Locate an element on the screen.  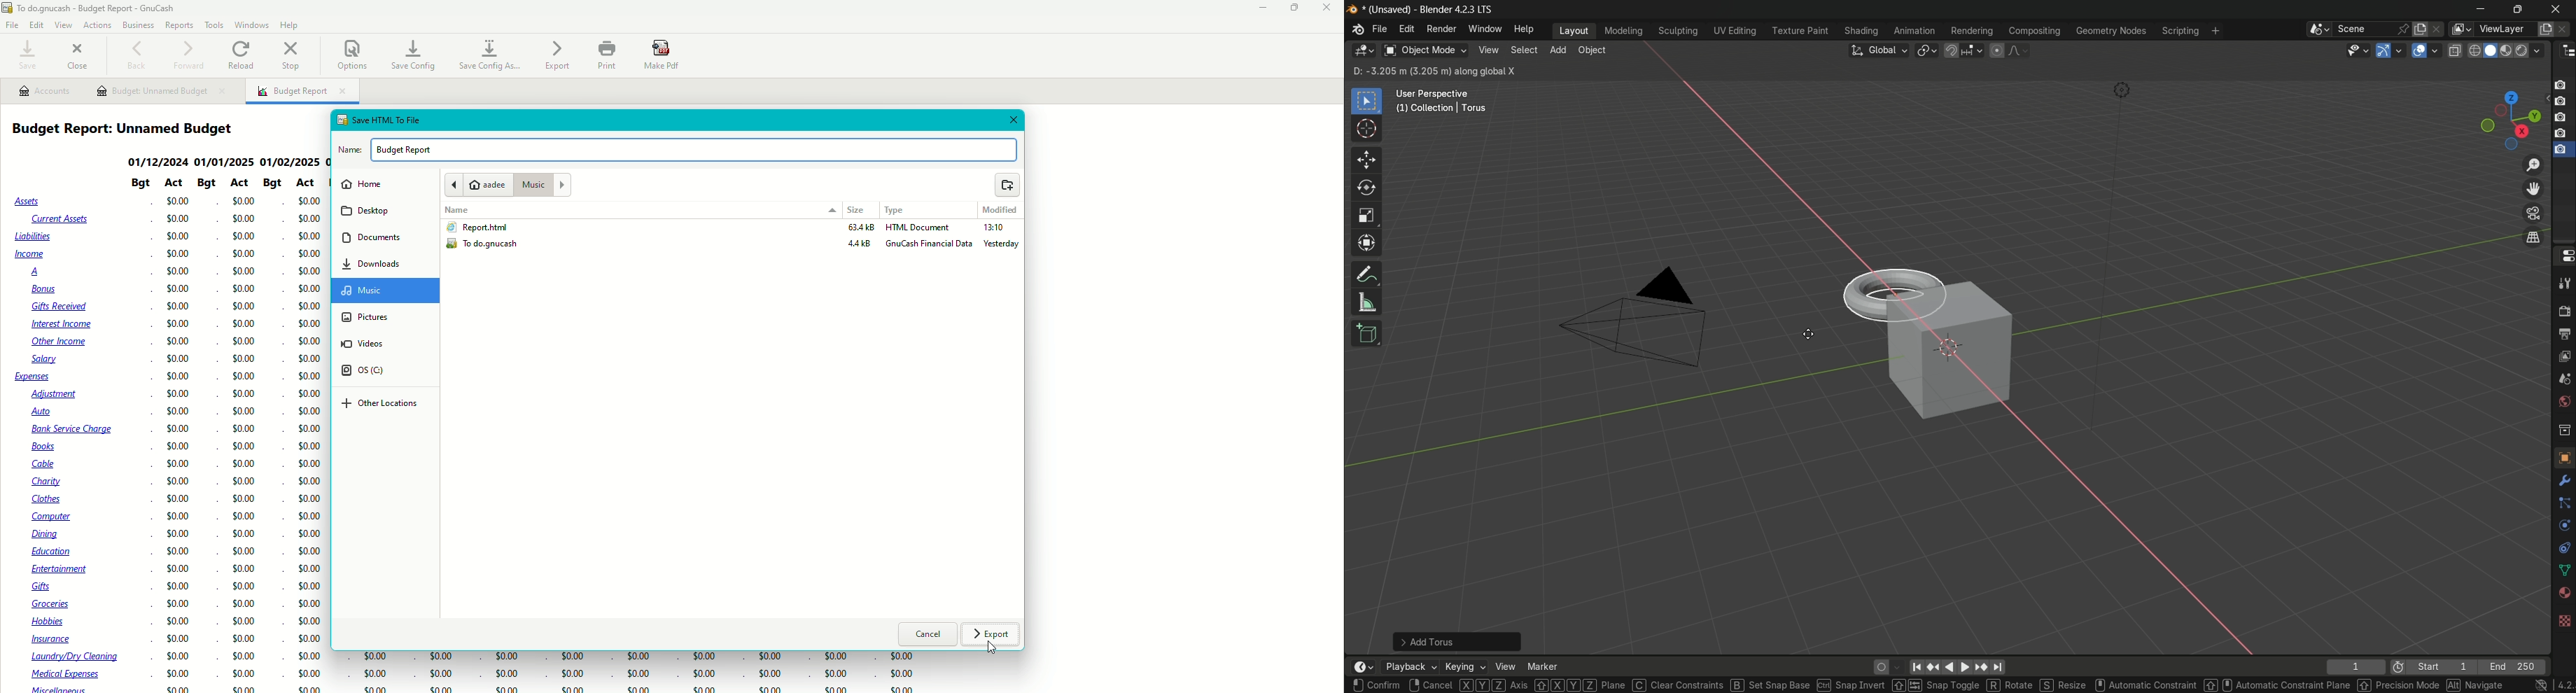
File Name is located at coordinates (678, 149).